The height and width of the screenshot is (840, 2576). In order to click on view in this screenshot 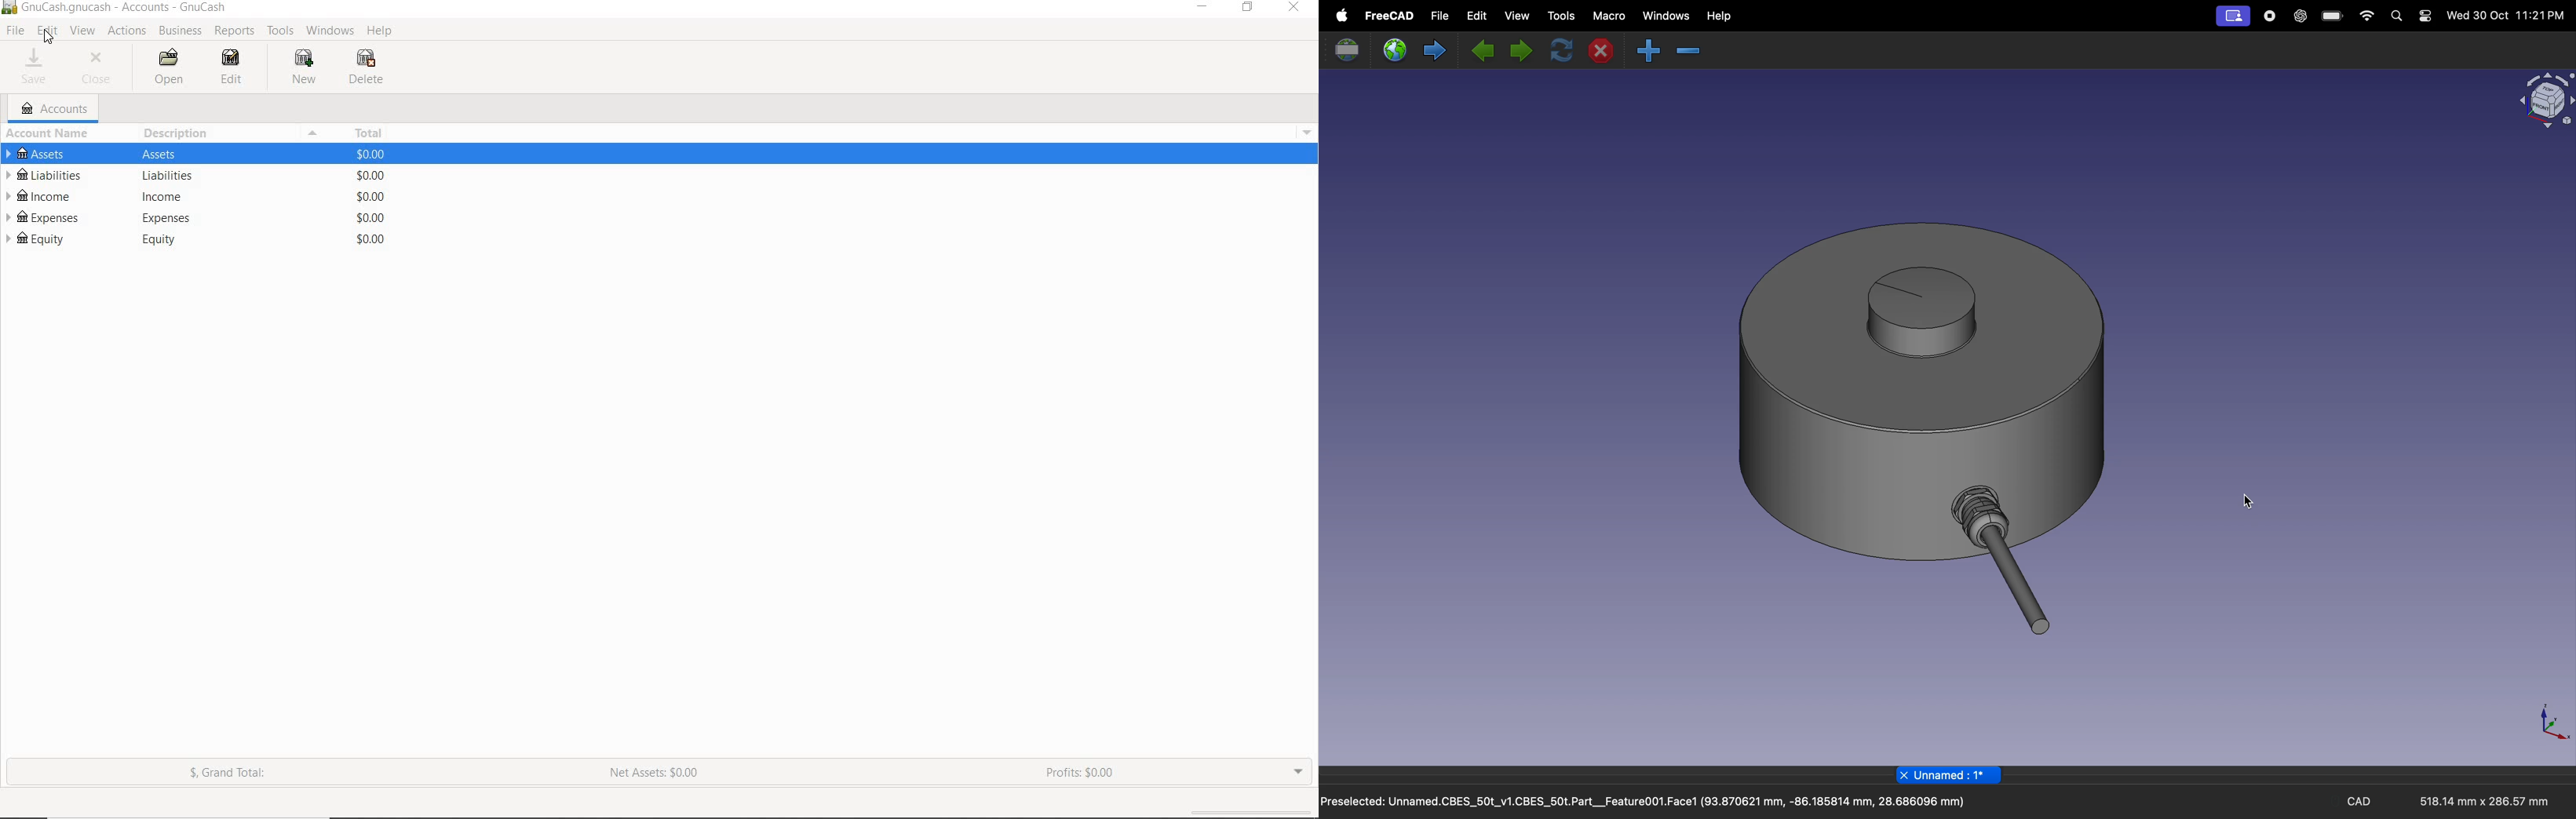, I will do `click(1518, 18)`.